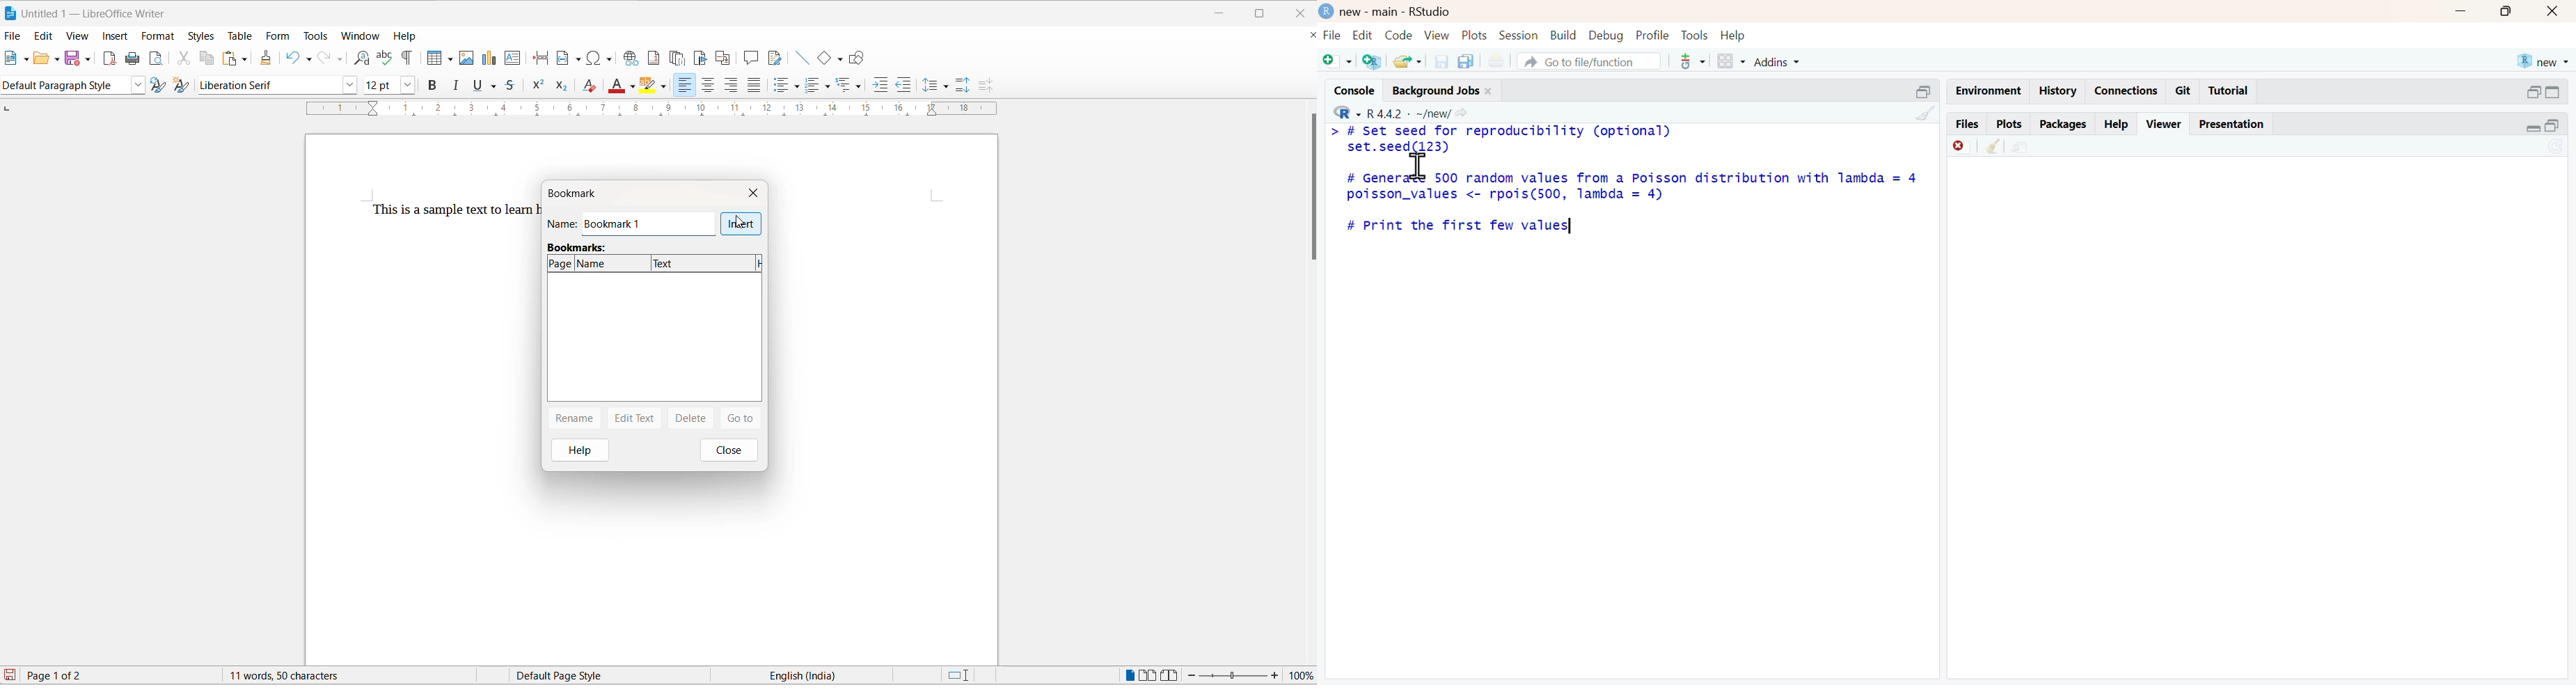  I want to click on save, so click(1442, 62).